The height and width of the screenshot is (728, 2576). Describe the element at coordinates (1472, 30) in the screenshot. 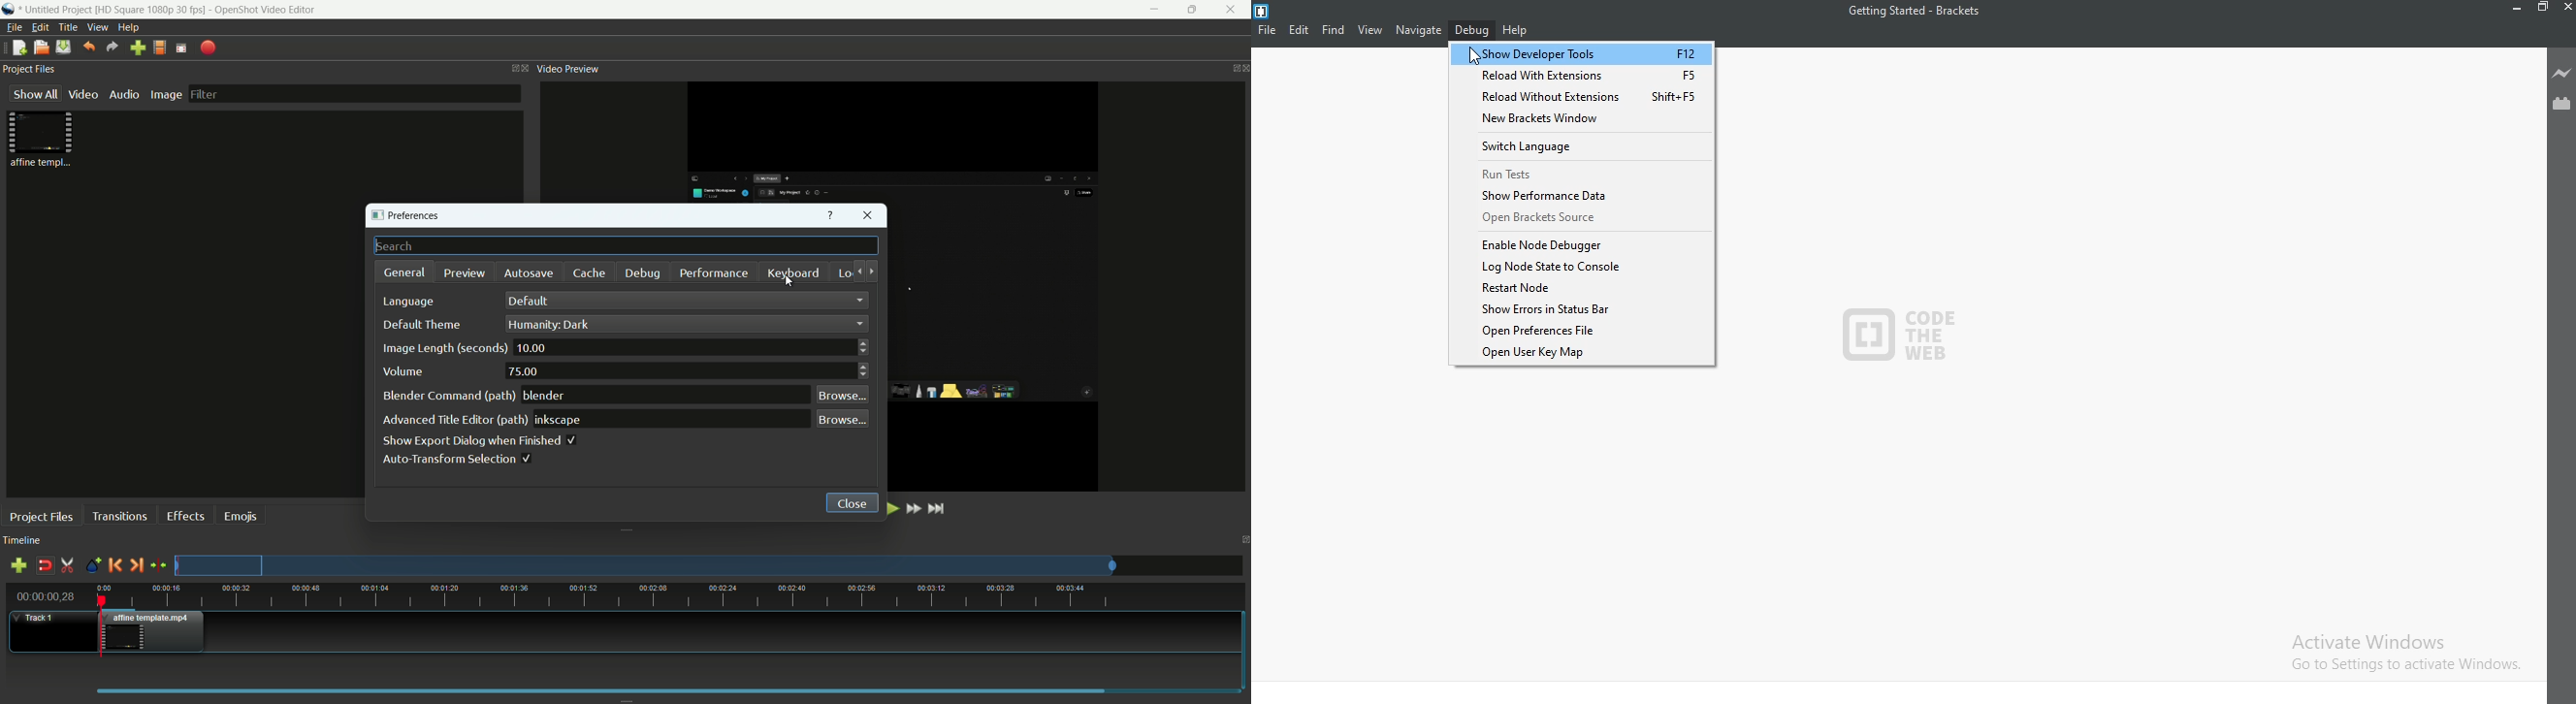

I see `Debug` at that location.